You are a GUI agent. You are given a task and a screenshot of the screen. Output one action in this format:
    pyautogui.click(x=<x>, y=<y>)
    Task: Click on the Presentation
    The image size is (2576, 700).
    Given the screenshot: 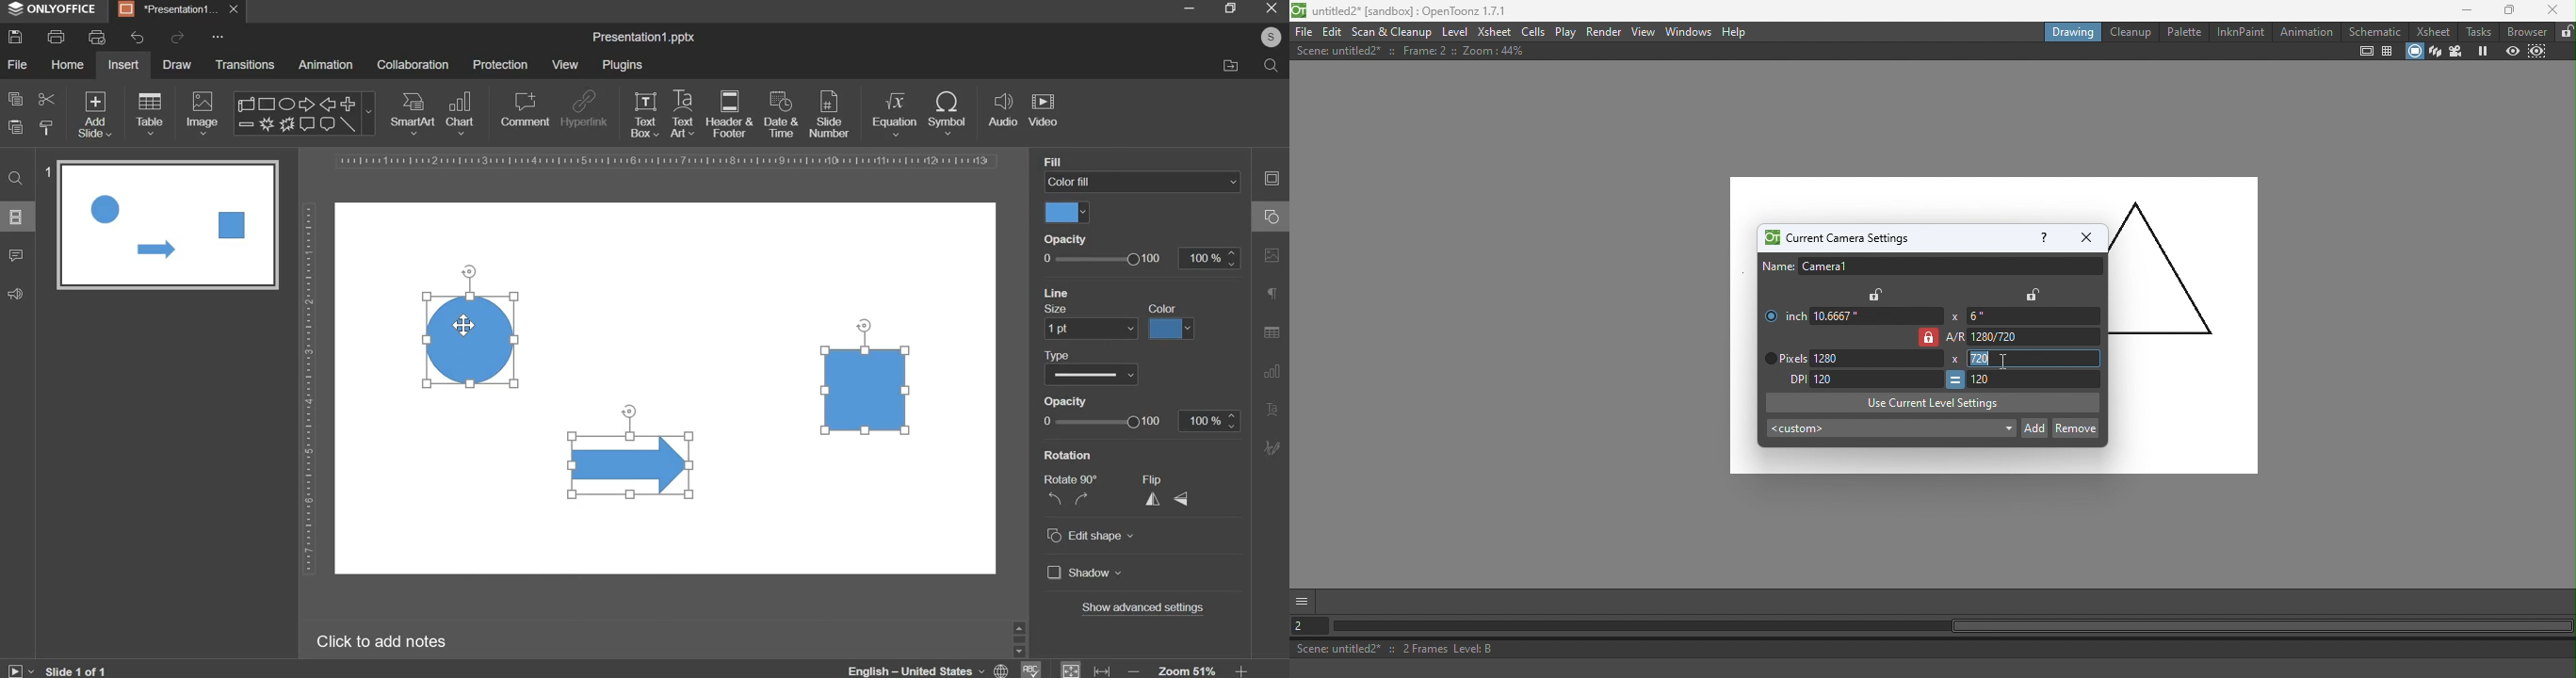 What is the action you would take?
    pyautogui.click(x=168, y=10)
    